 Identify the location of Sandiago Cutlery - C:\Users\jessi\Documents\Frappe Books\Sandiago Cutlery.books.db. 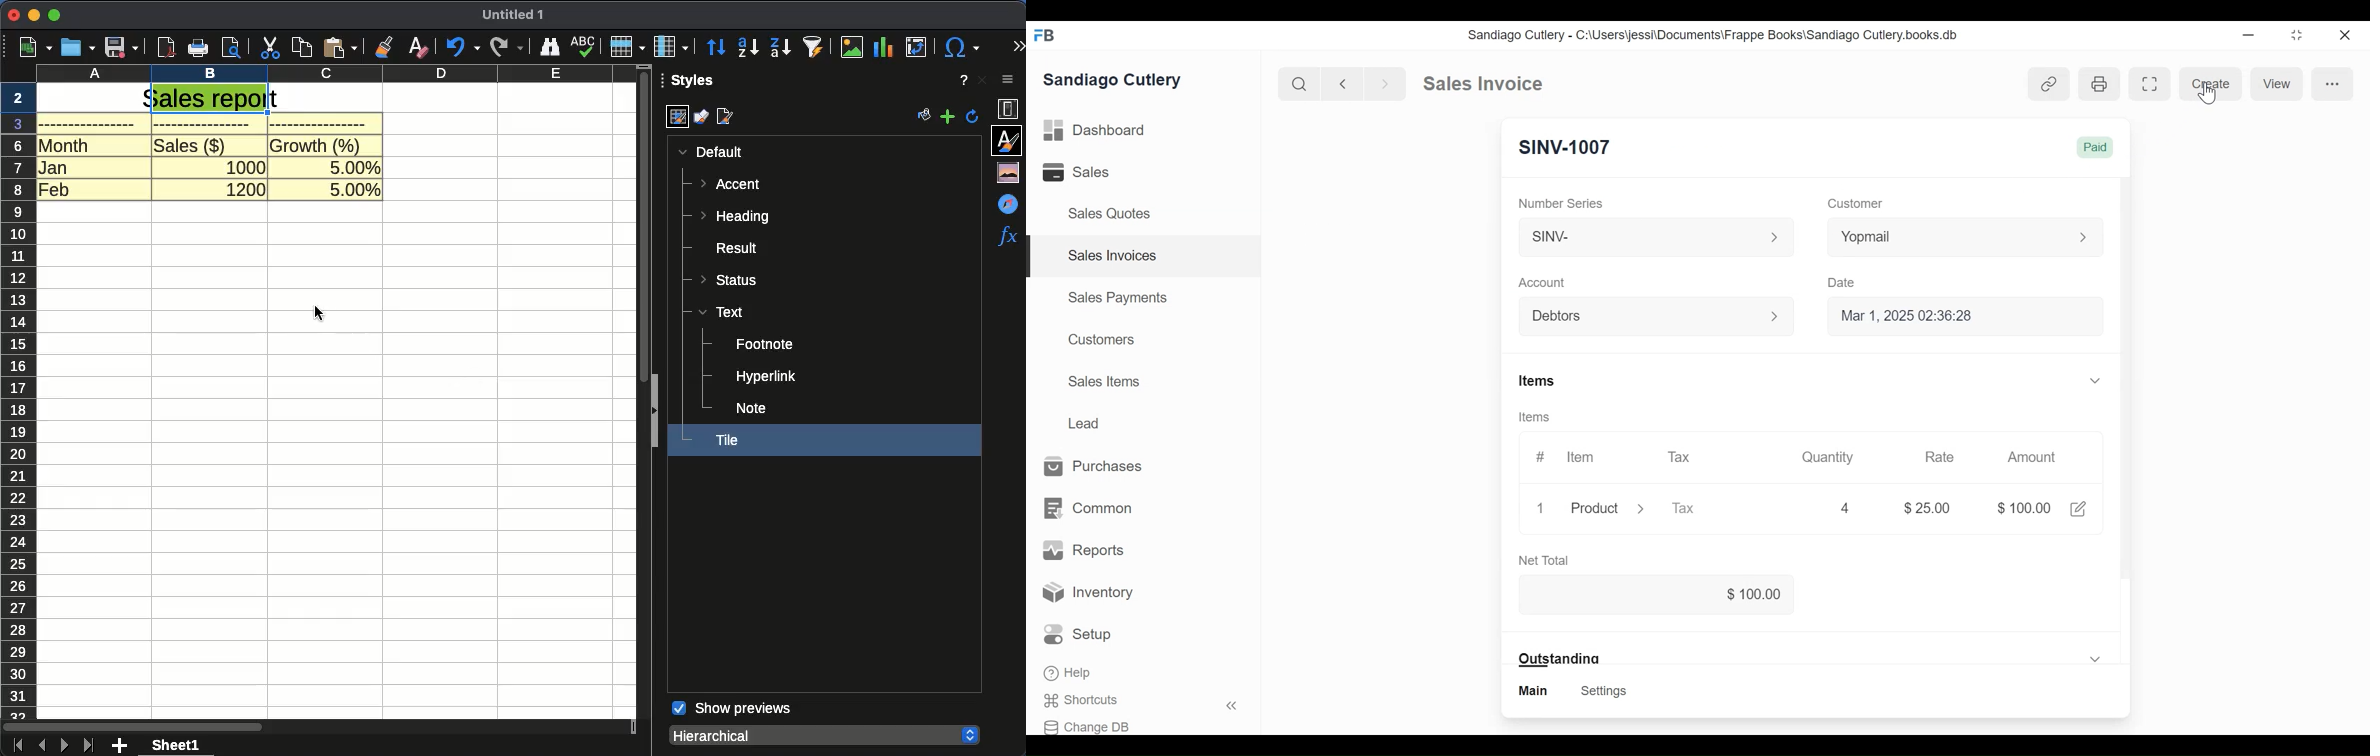
(1714, 36).